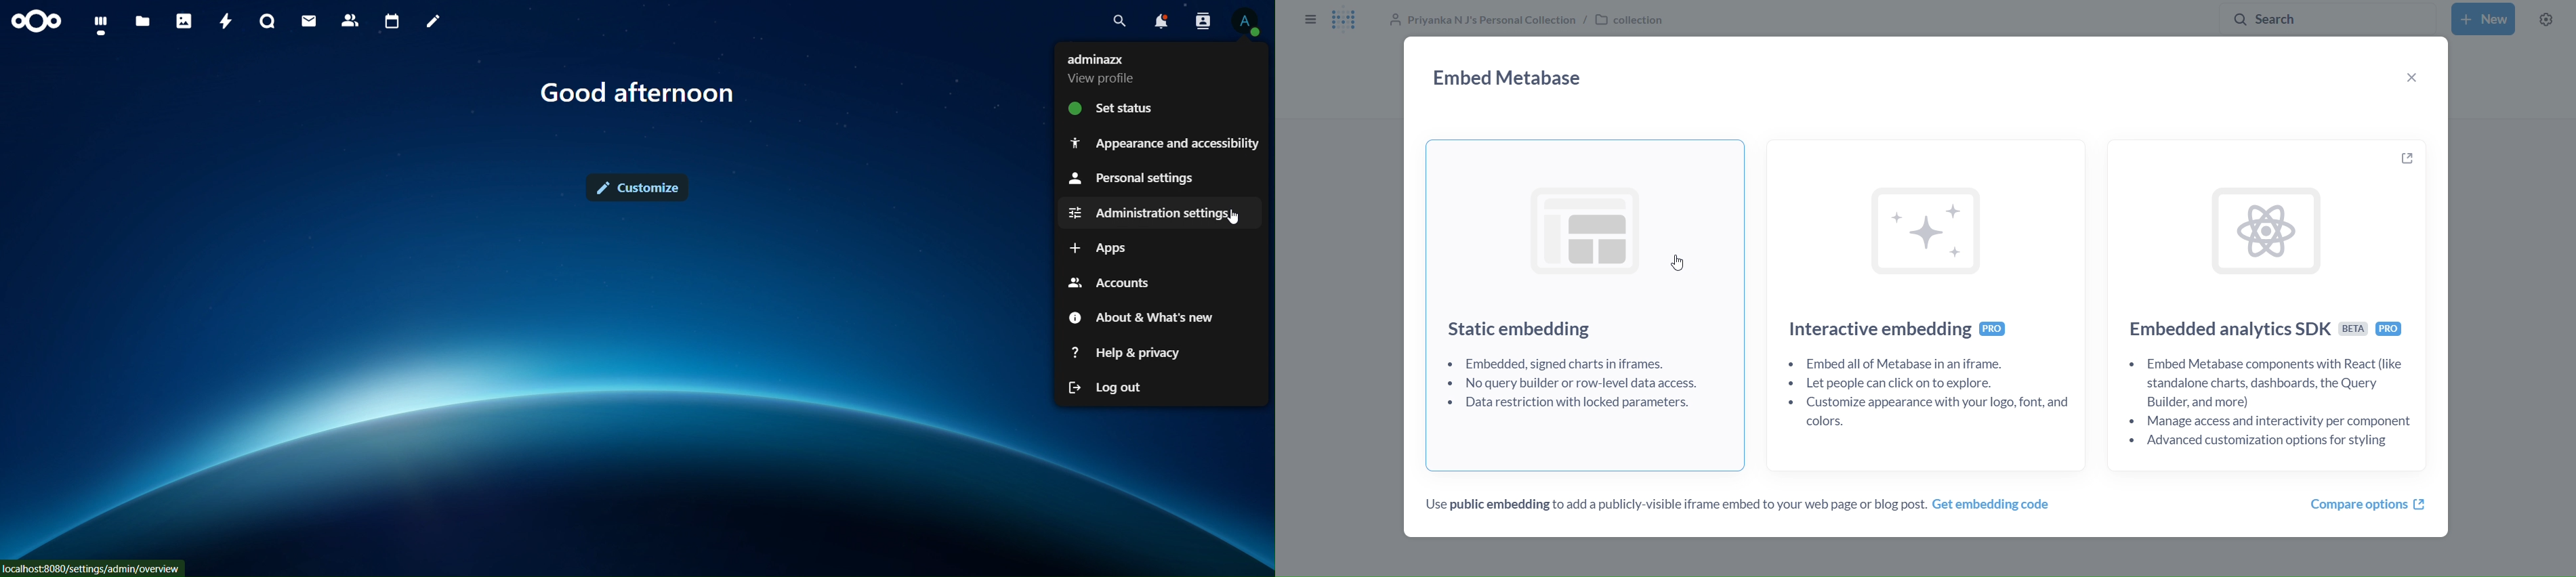 This screenshot has width=2576, height=588. Describe the element at coordinates (1245, 23) in the screenshot. I see `view profile` at that location.